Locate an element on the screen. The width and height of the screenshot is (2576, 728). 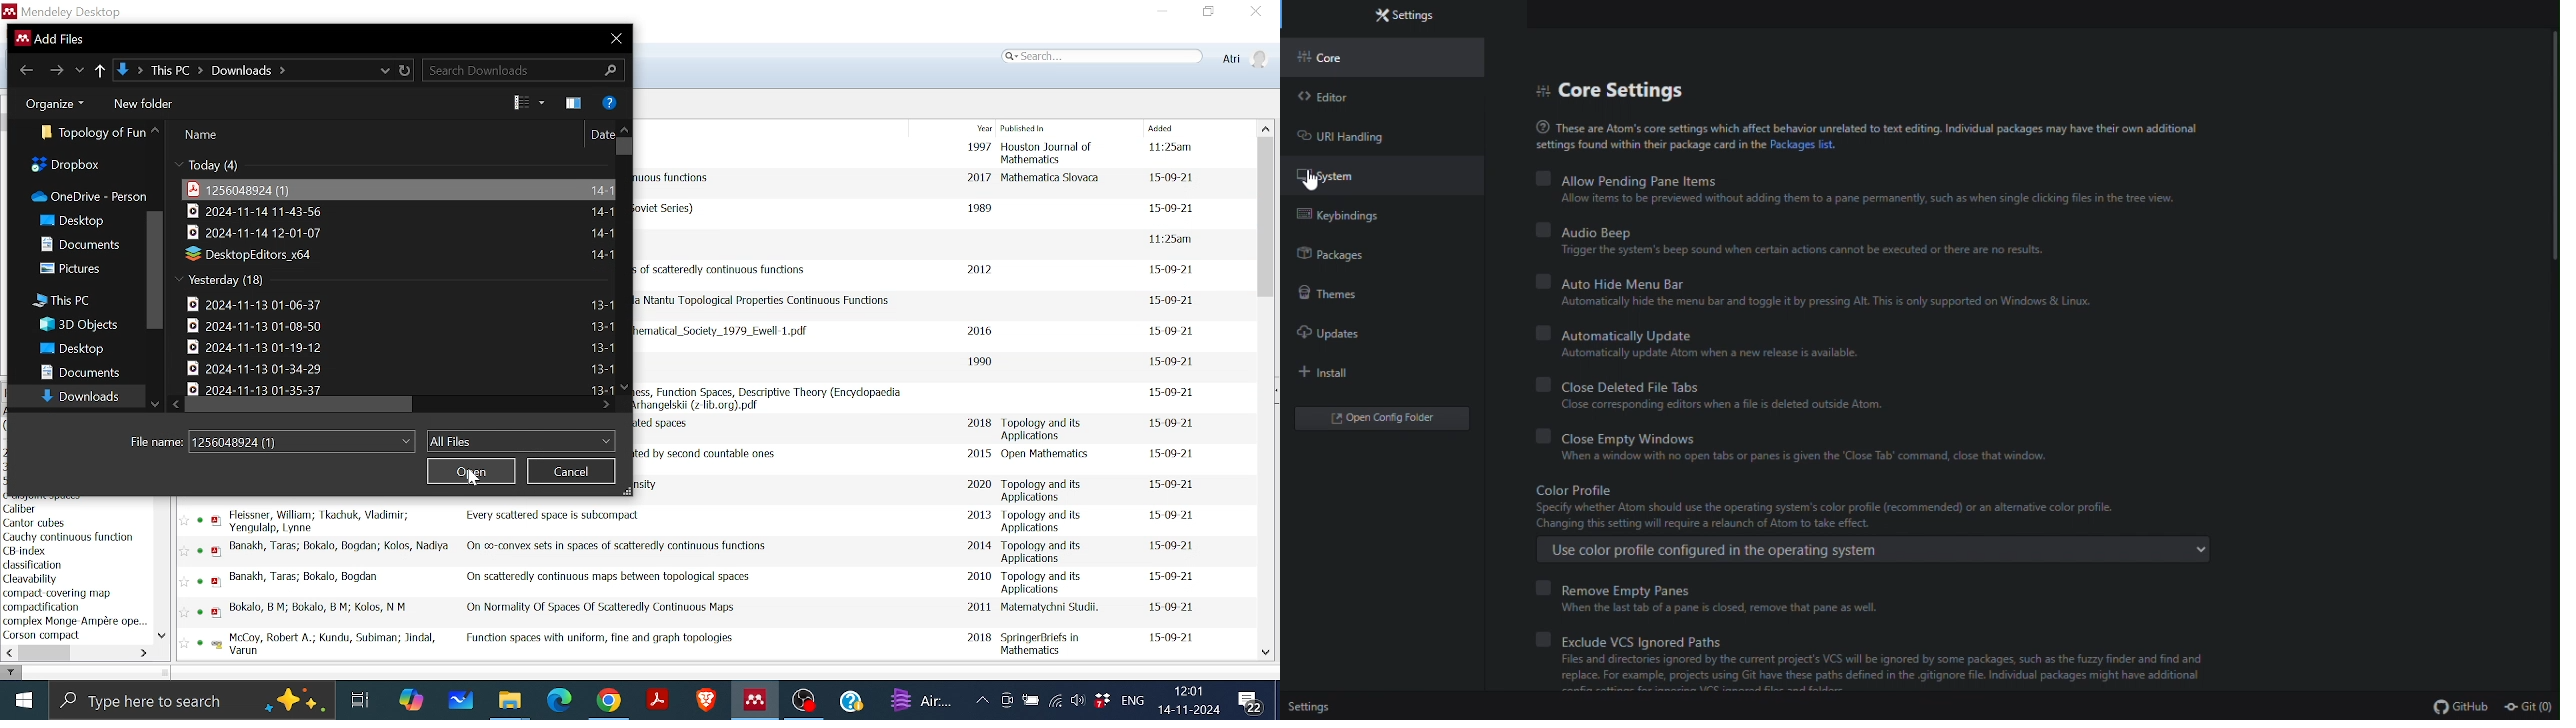
date is located at coordinates (1172, 392).